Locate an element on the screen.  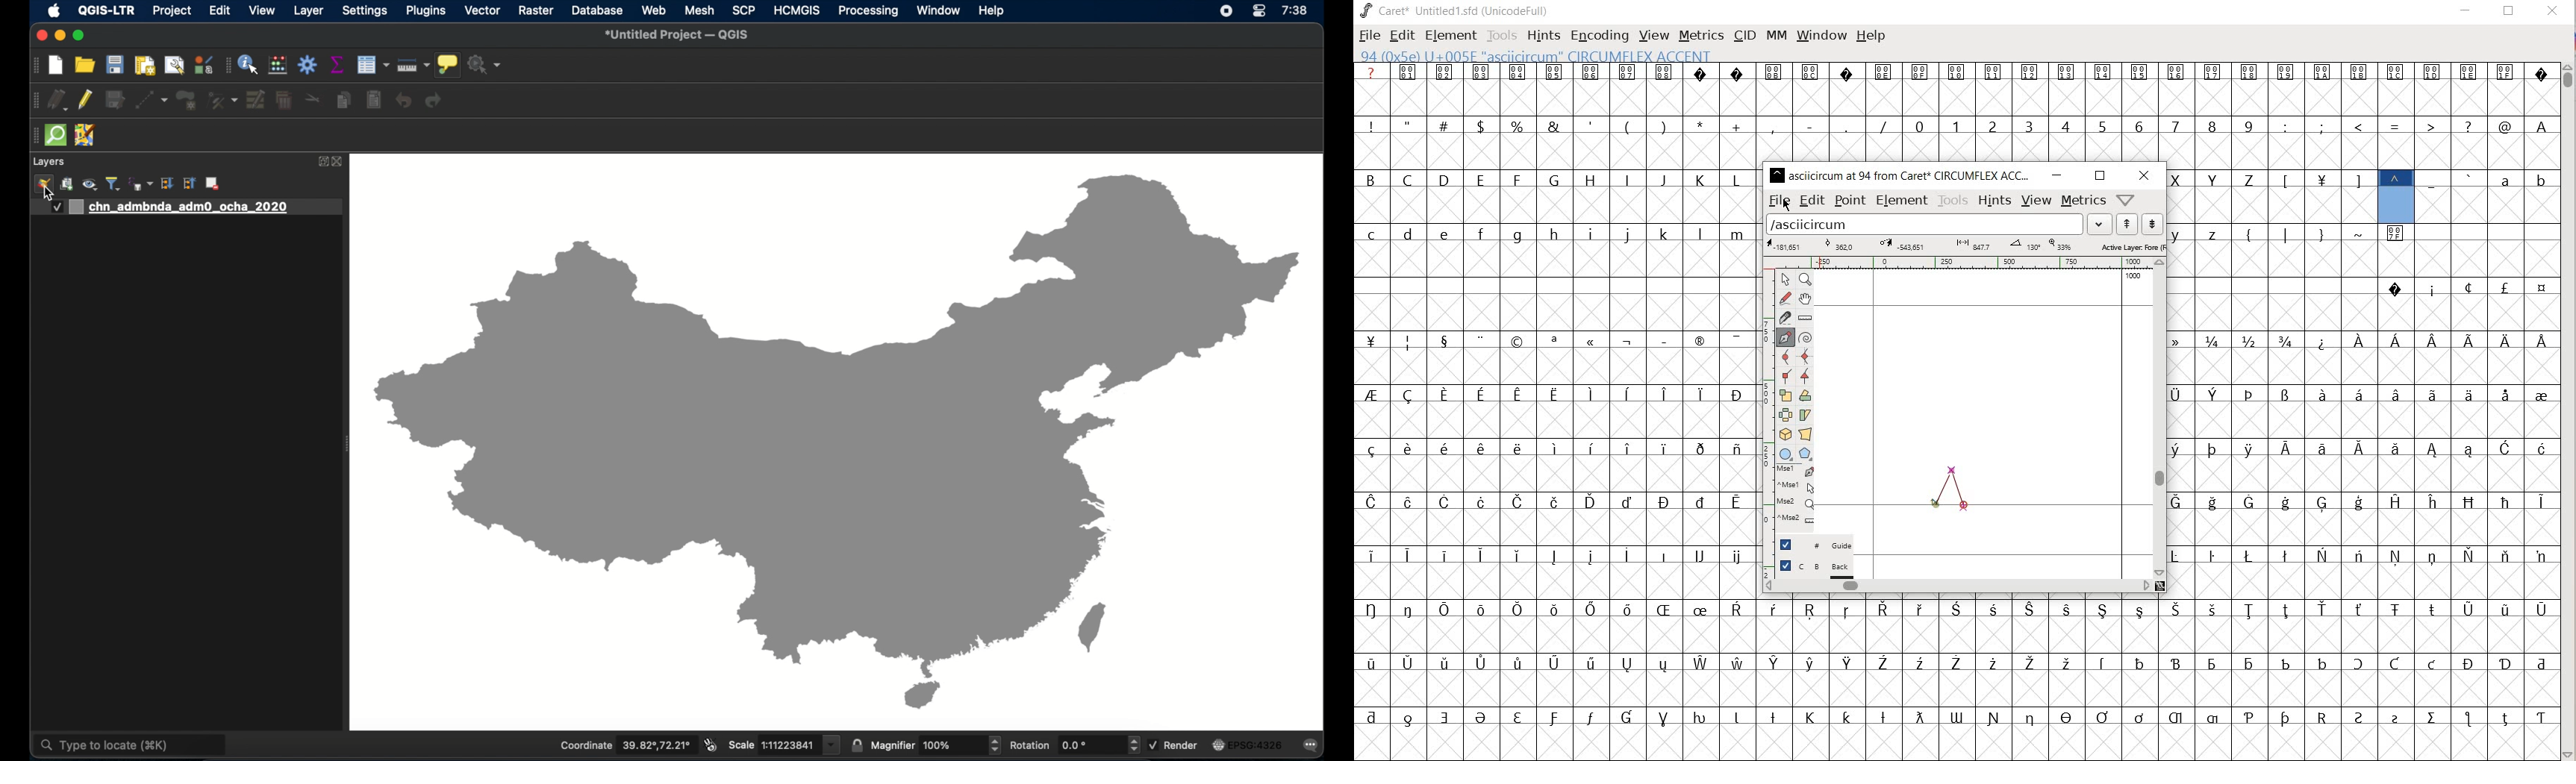
caret* untitled1.sfd (unicodefull) is located at coordinates (1456, 10).